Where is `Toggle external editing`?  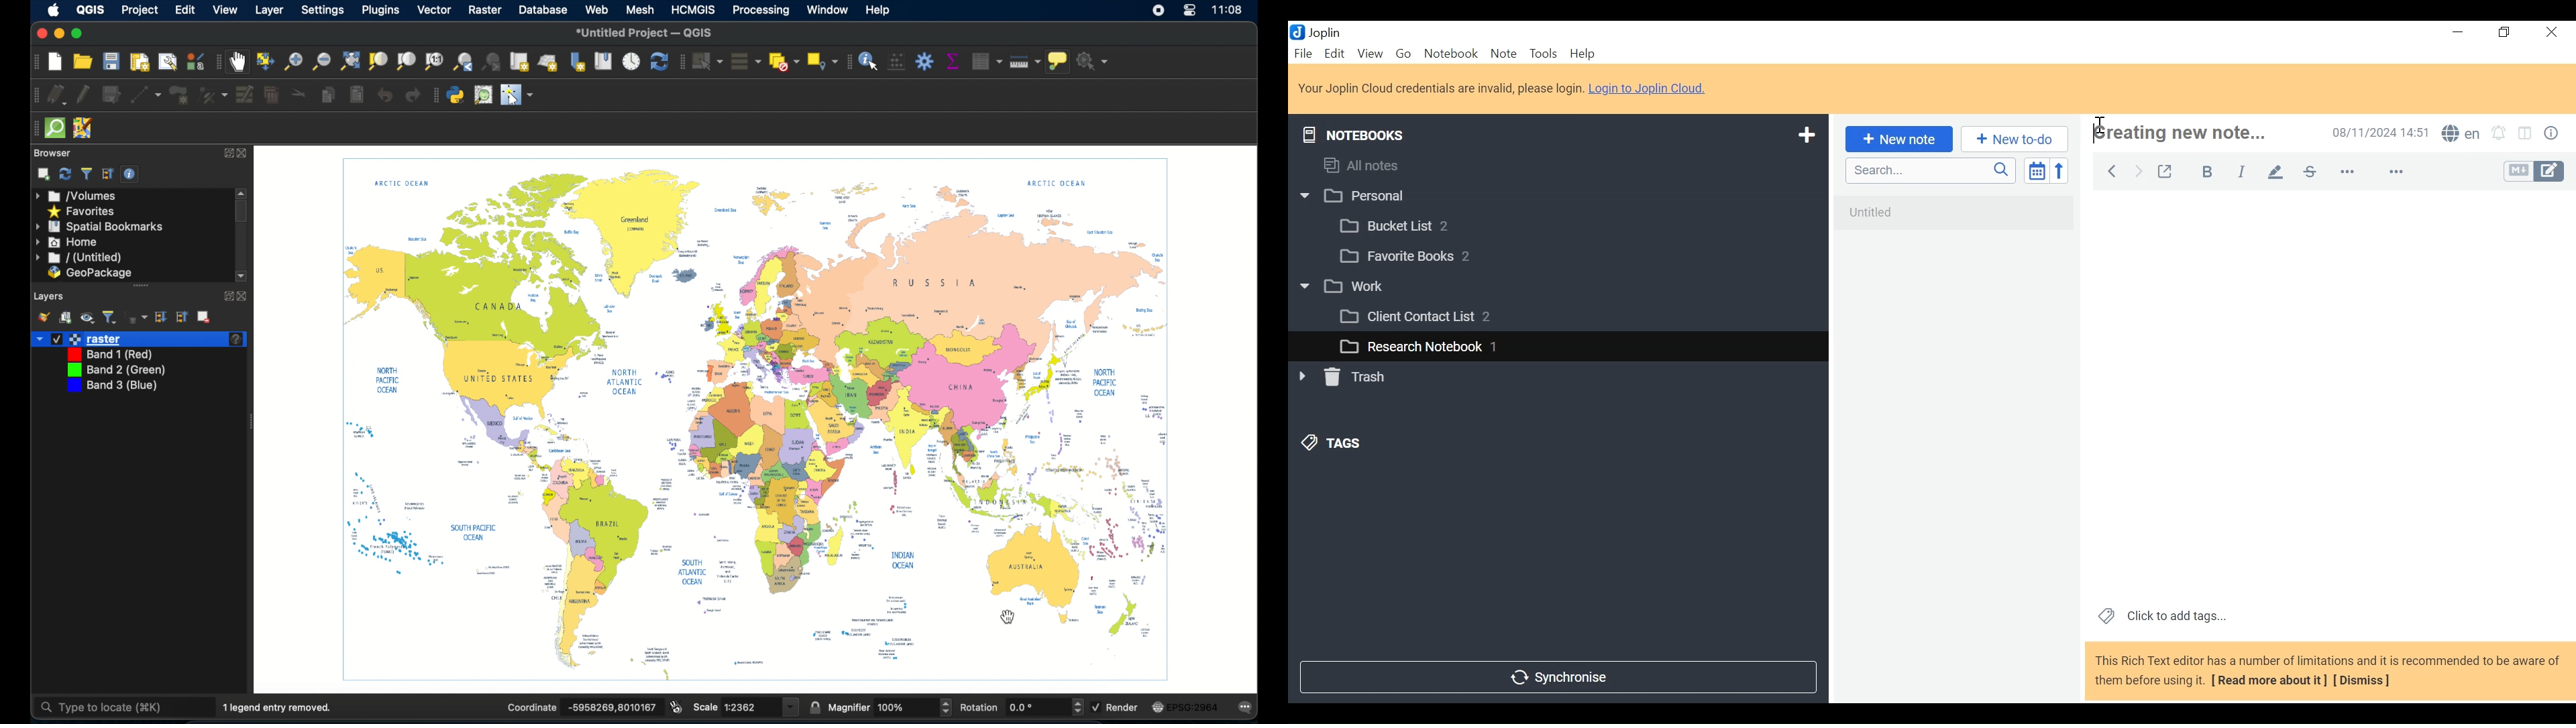 Toggle external editing is located at coordinates (2165, 169).